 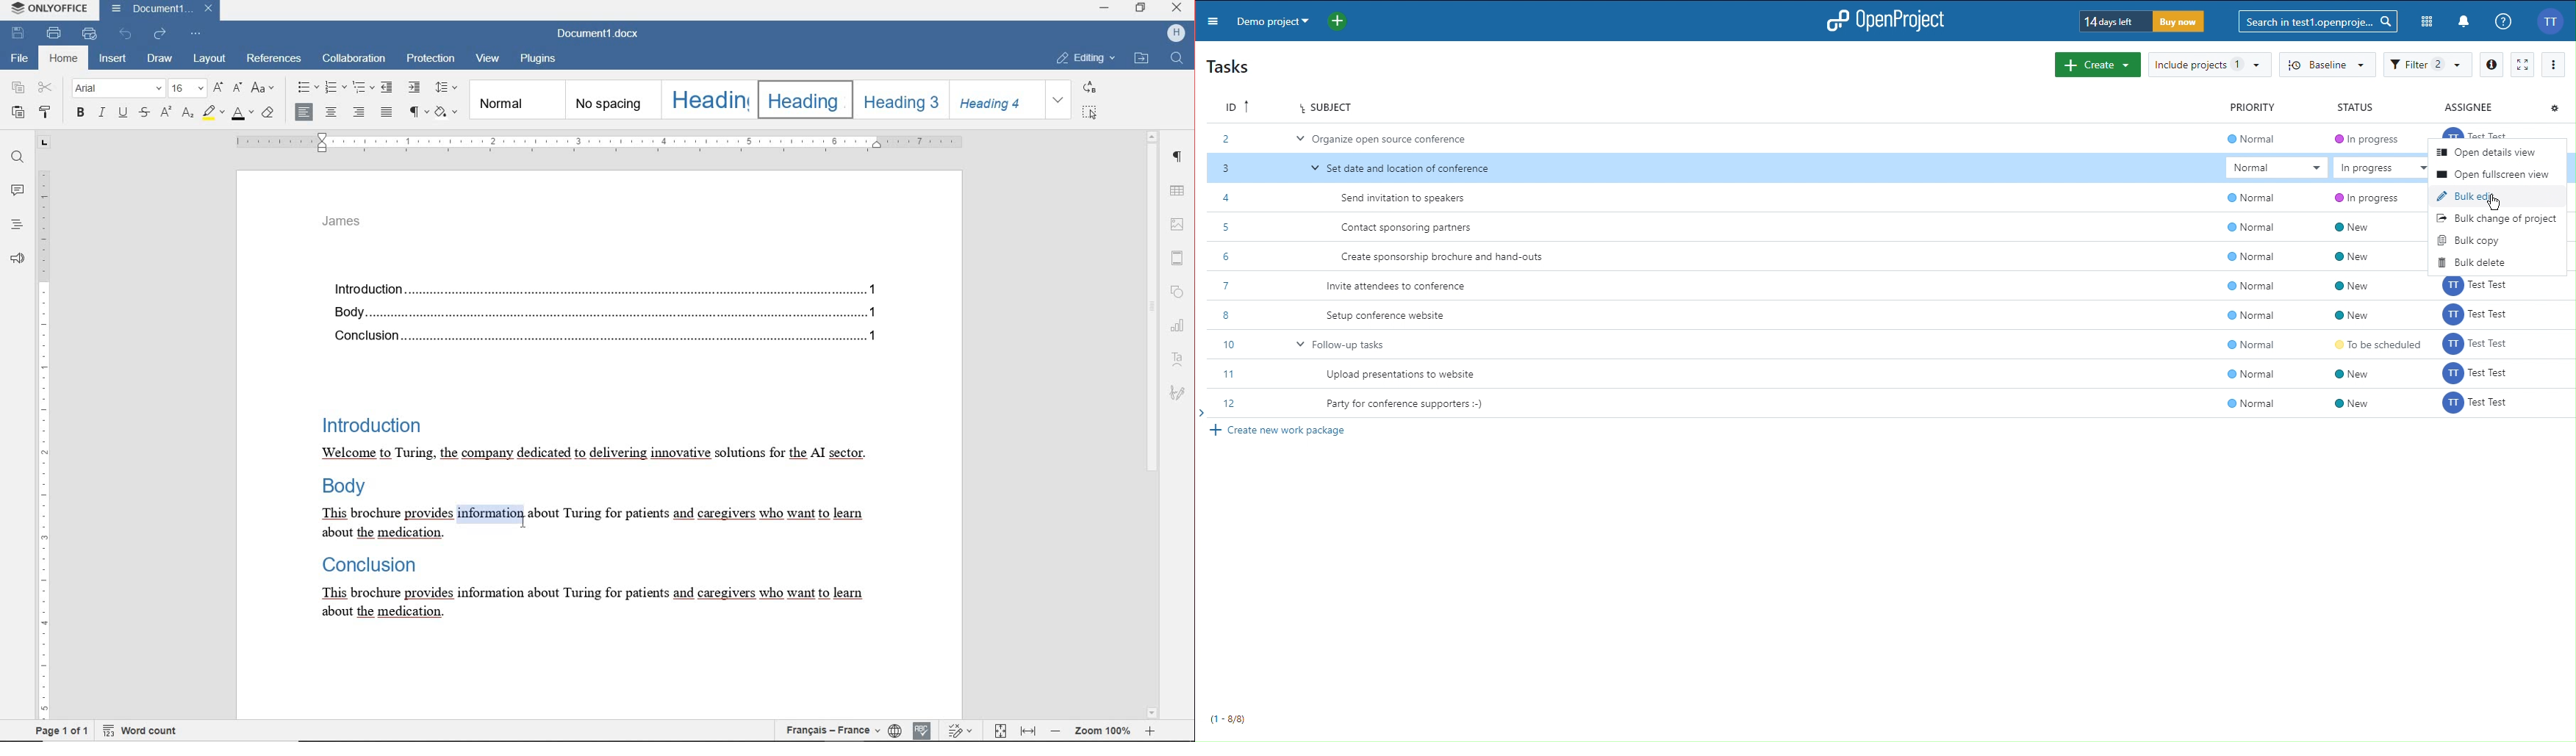 What do you see at coordinates (1154, 731) in the screenshot?
I see `zoom in` at bounding box center [1154, 731].